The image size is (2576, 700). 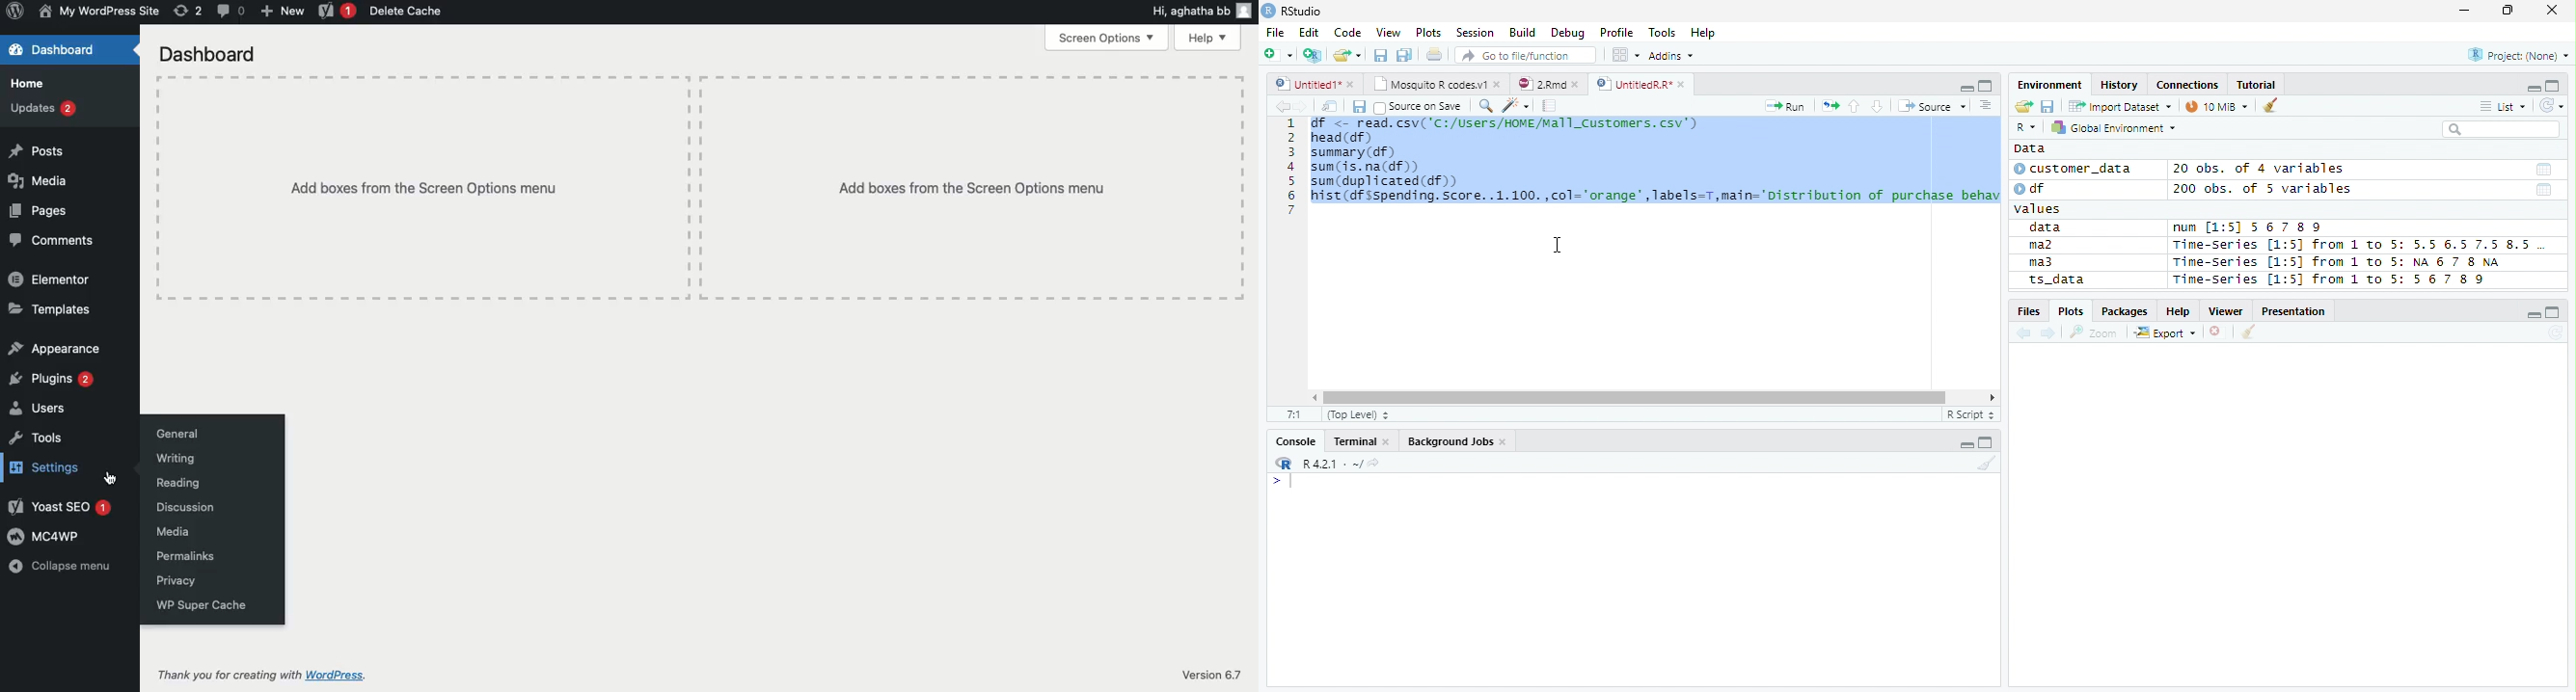 What do you see at coordinates (2542, 170) in the screenshot?
I see `Date` at bounding box center [2542, 170].